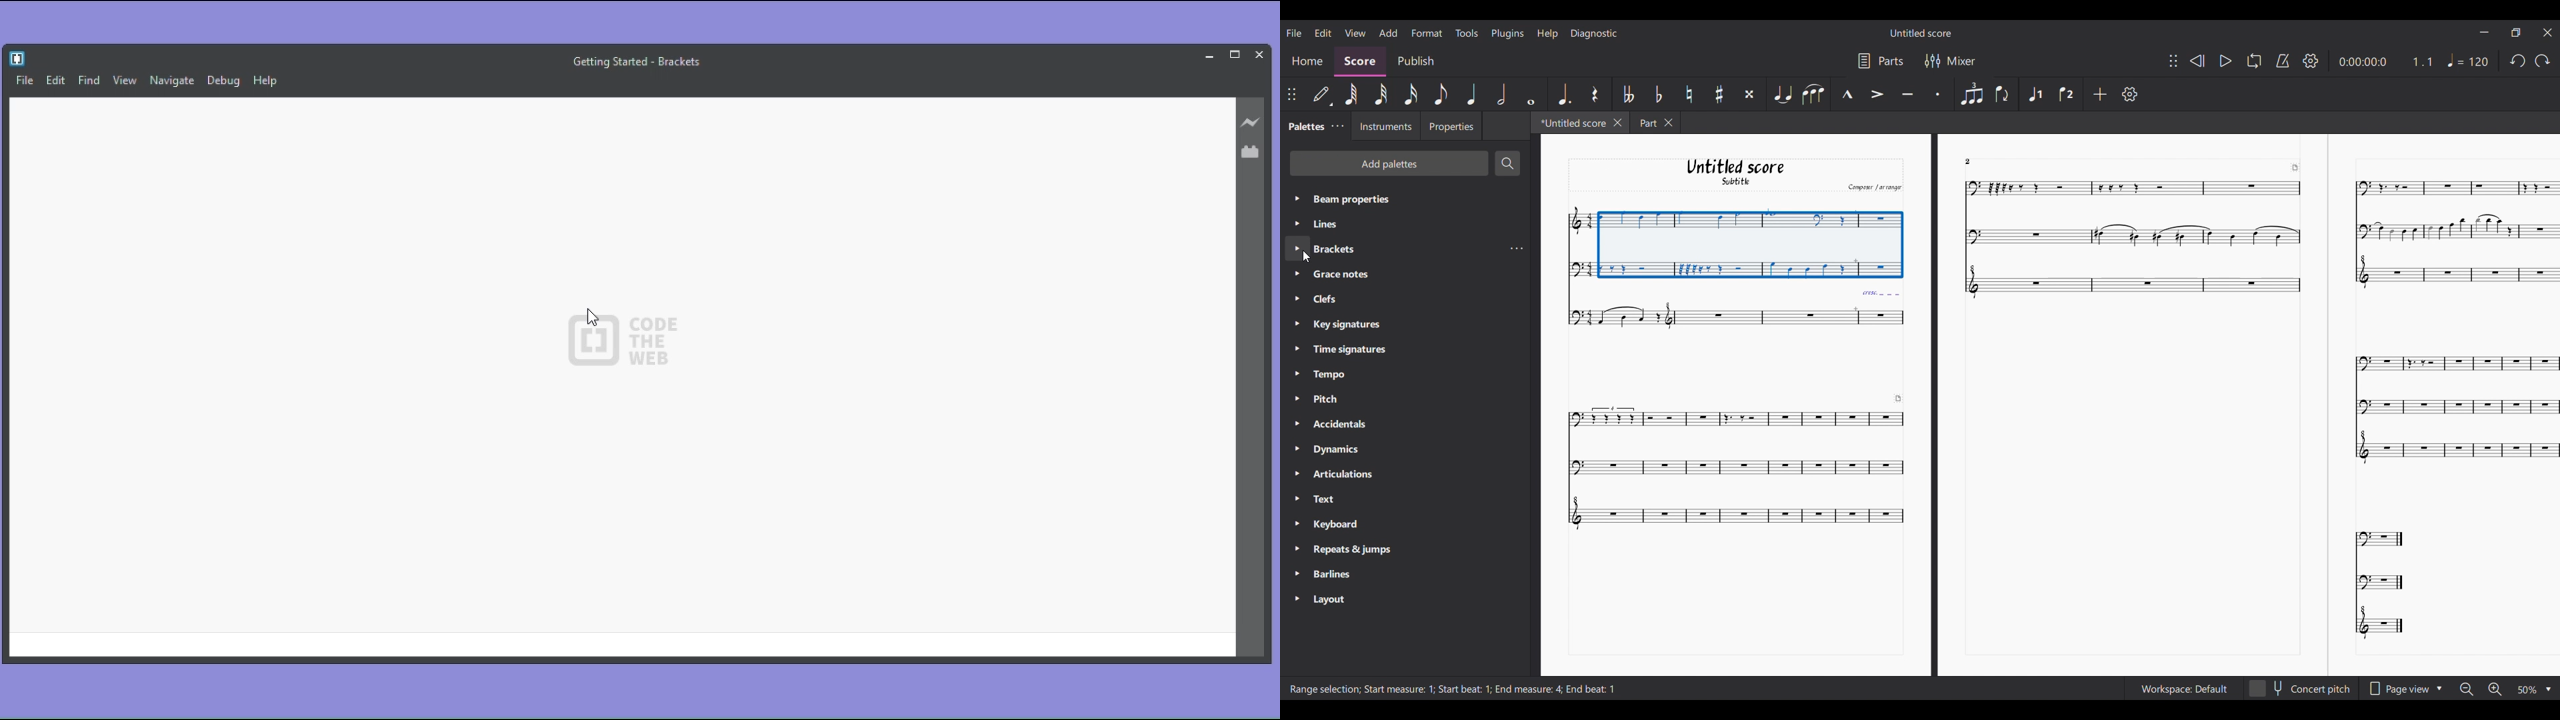 This screenshot has width=2576, height=728. Describe the element at coordinates (1349, 349) in the screenshot. I see `Time Signatures` at that location.